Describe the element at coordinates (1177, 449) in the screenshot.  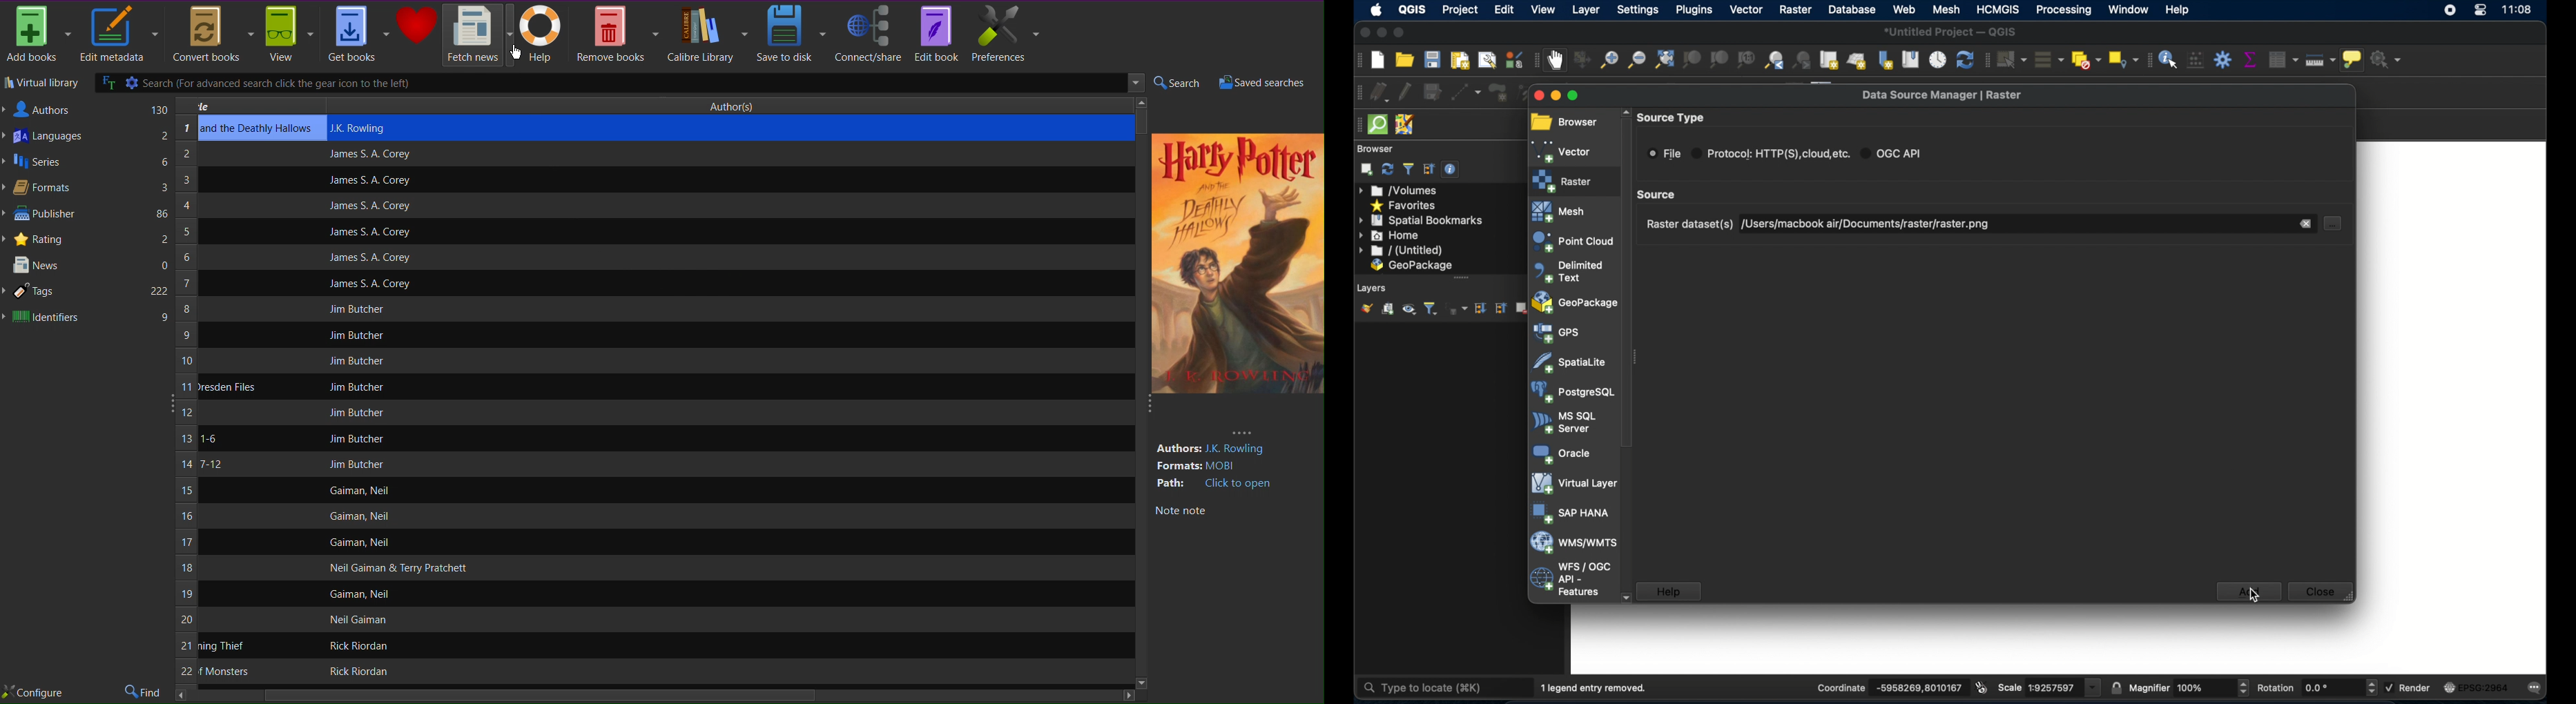
I see `Authors :` at that location.